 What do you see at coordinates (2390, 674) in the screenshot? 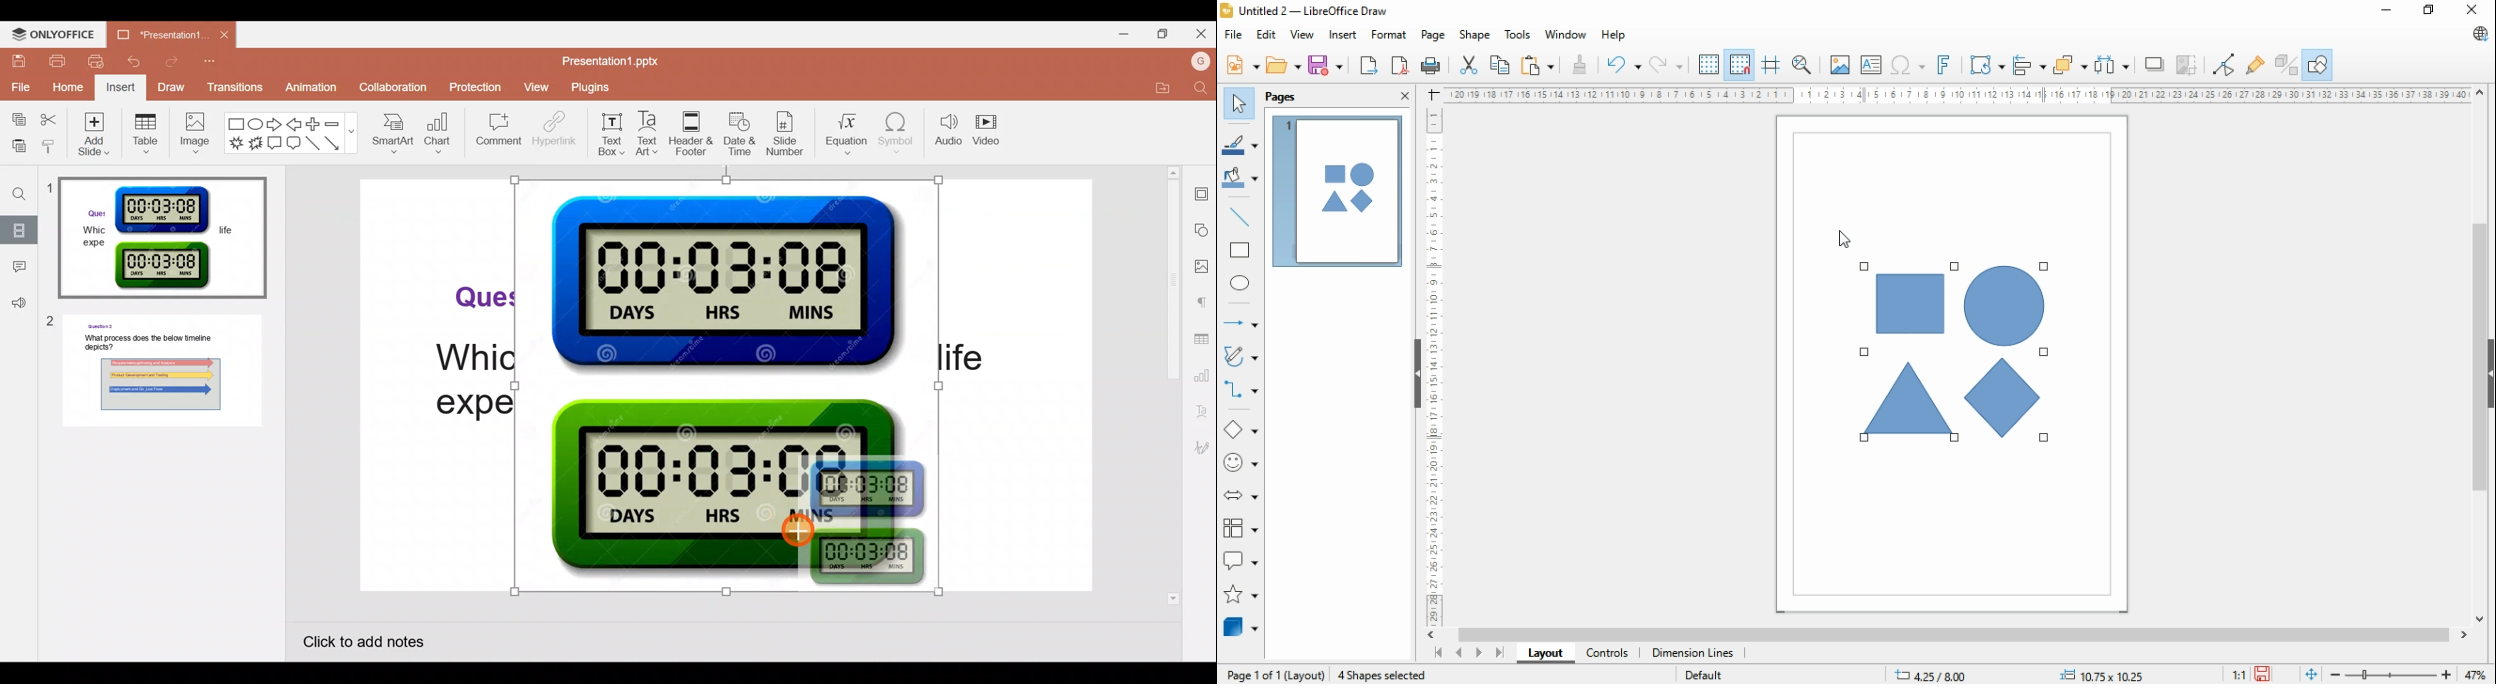
I see `zoom in/zoom out slider` at bounding box center [2390, 674].